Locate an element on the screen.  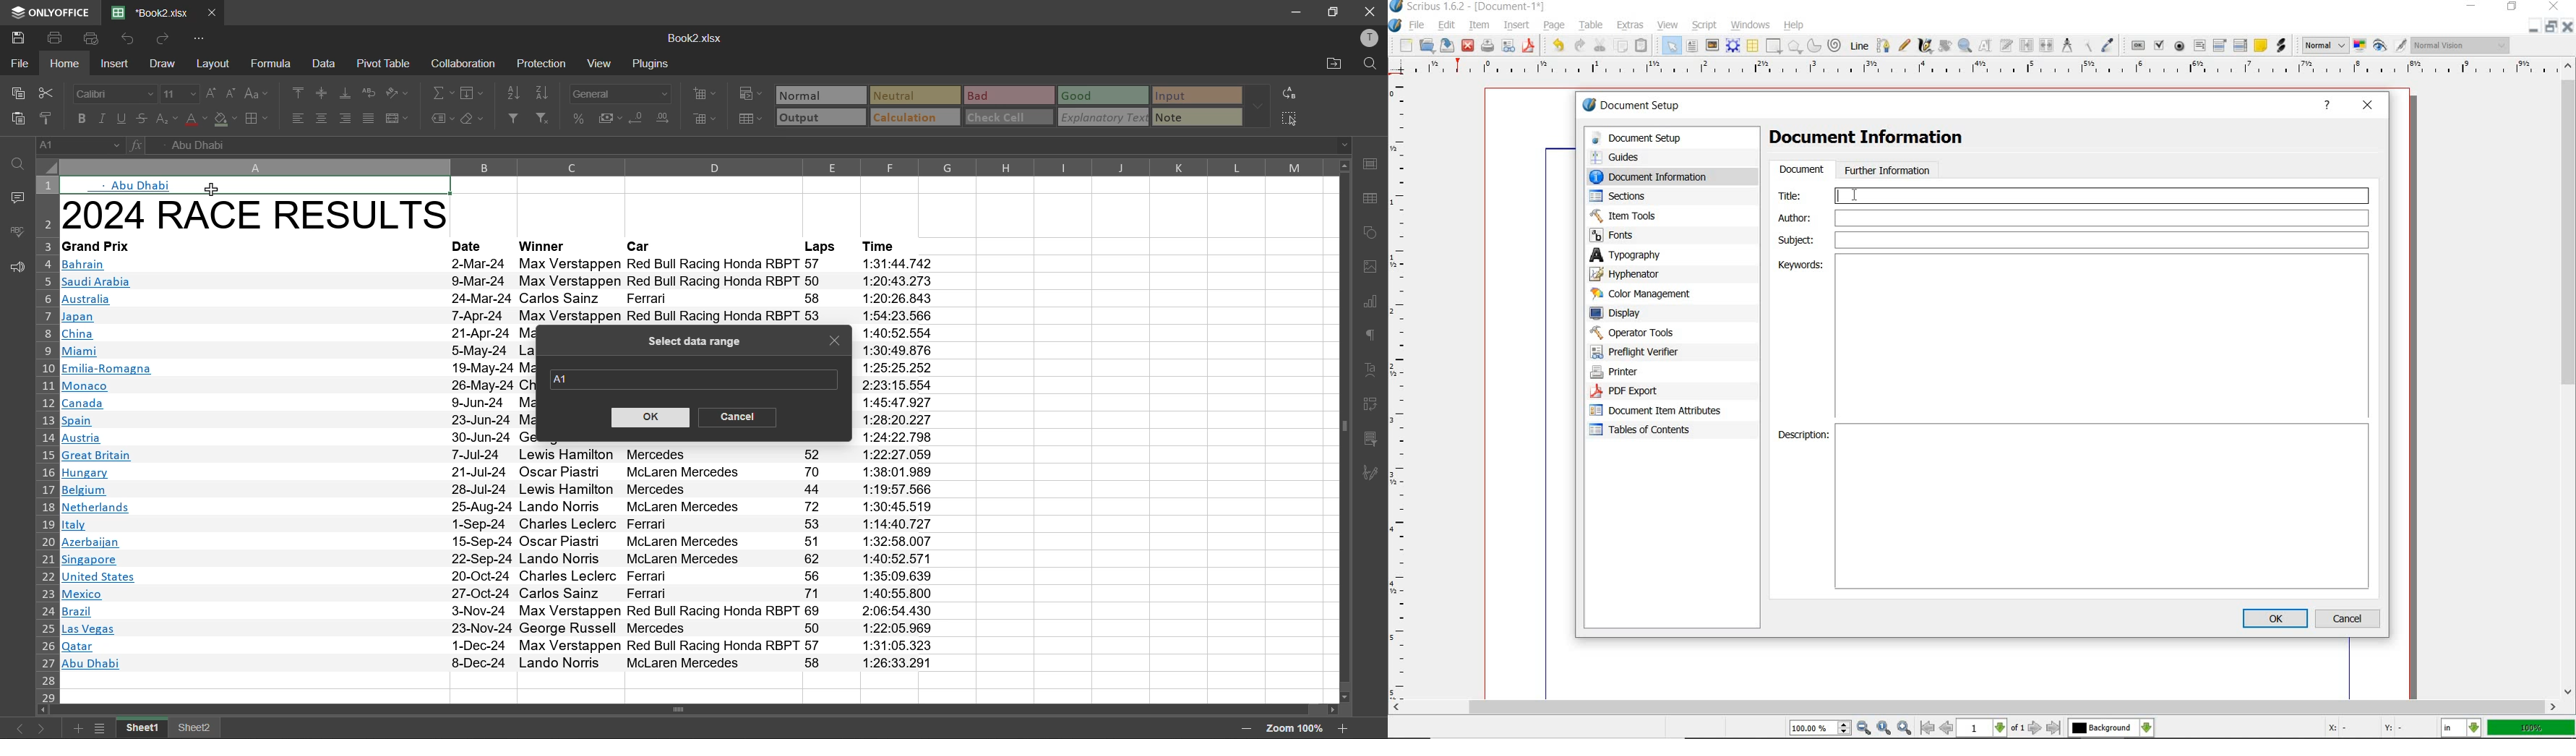
file is located at coordinates (19, 64).